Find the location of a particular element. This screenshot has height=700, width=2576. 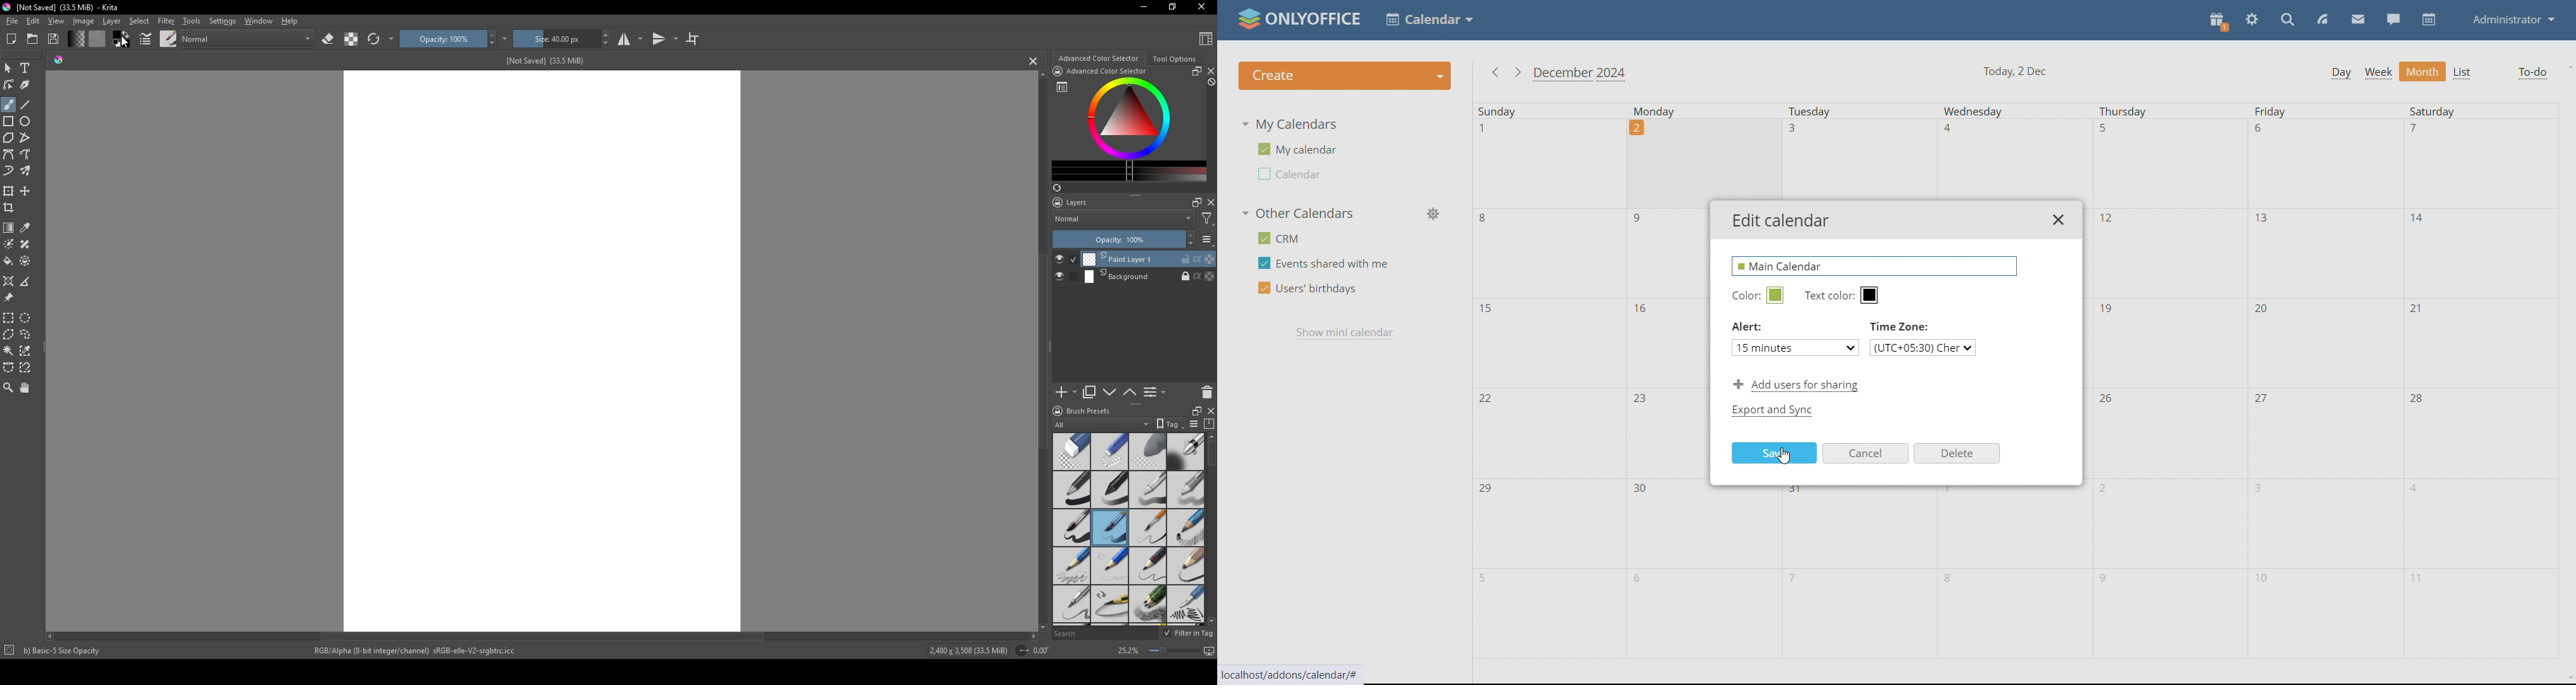

scroll left is located at coordinates (53, 636).